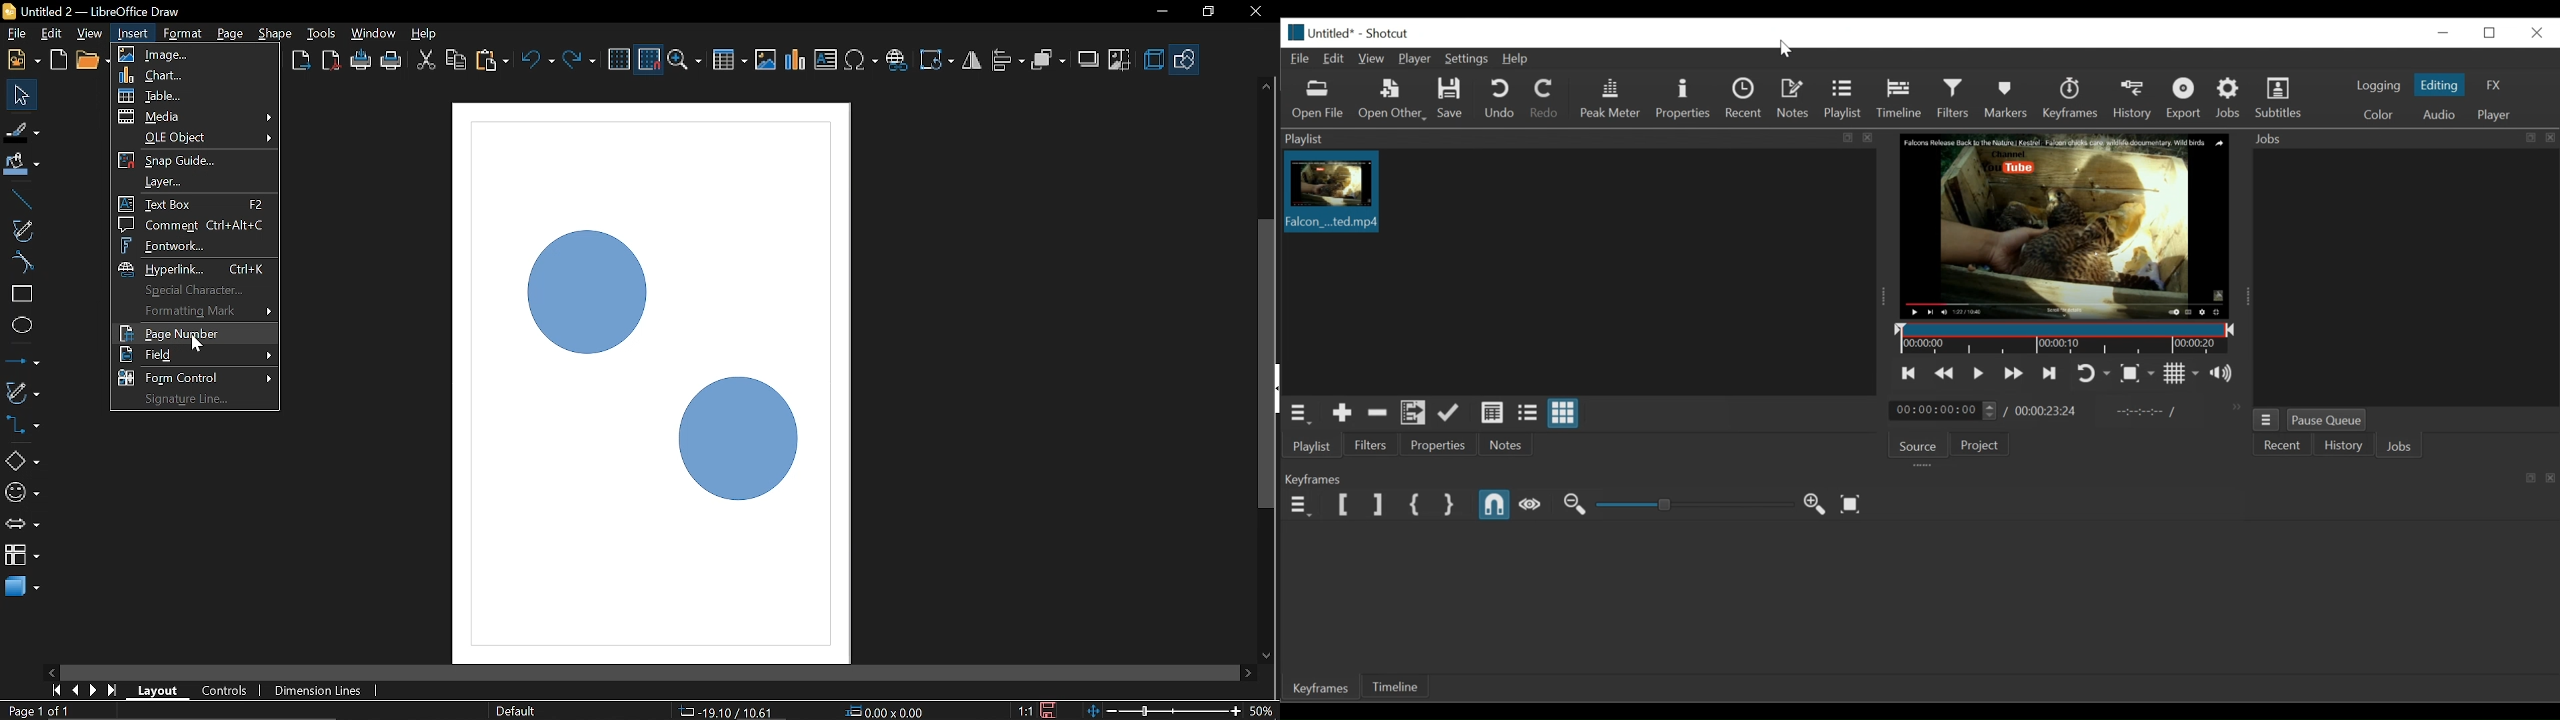  What do you see at coordinates (2183, 374) in the screenshot?
I see `Toggle grid display or the player` at bounding box center [2183, 374].